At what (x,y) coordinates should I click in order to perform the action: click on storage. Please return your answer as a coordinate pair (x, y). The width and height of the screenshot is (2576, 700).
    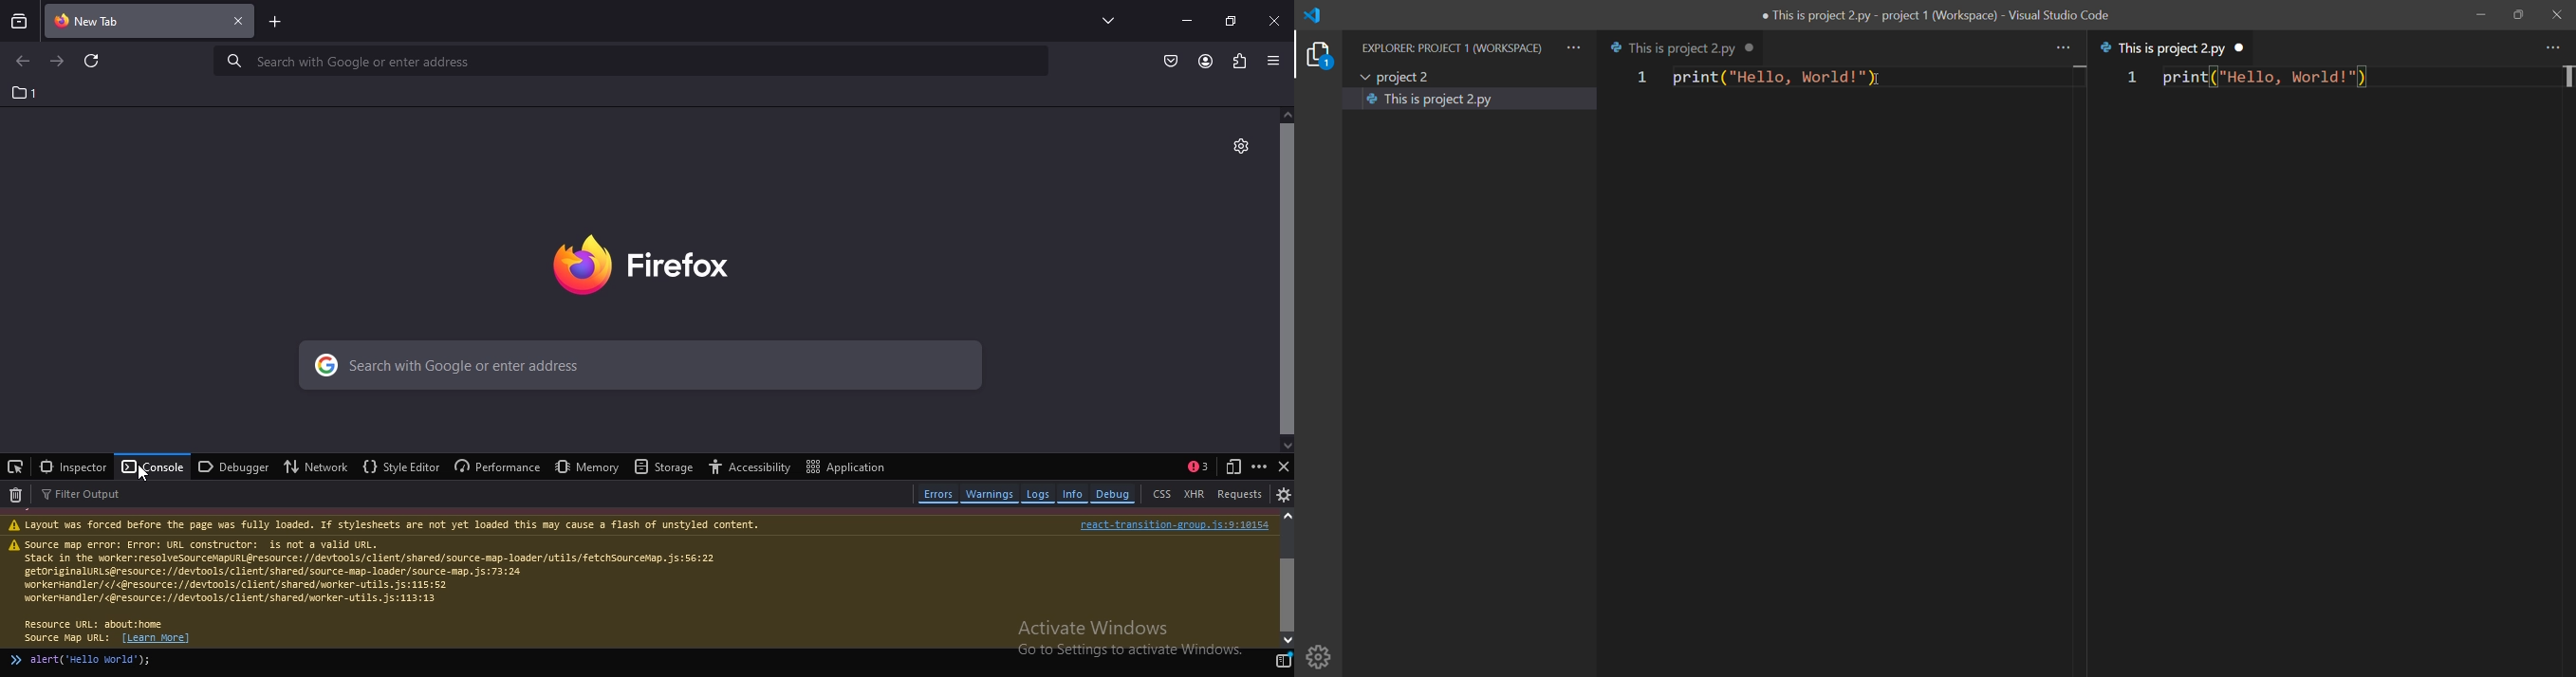
    Looking at the image, I should click on (665, 467).